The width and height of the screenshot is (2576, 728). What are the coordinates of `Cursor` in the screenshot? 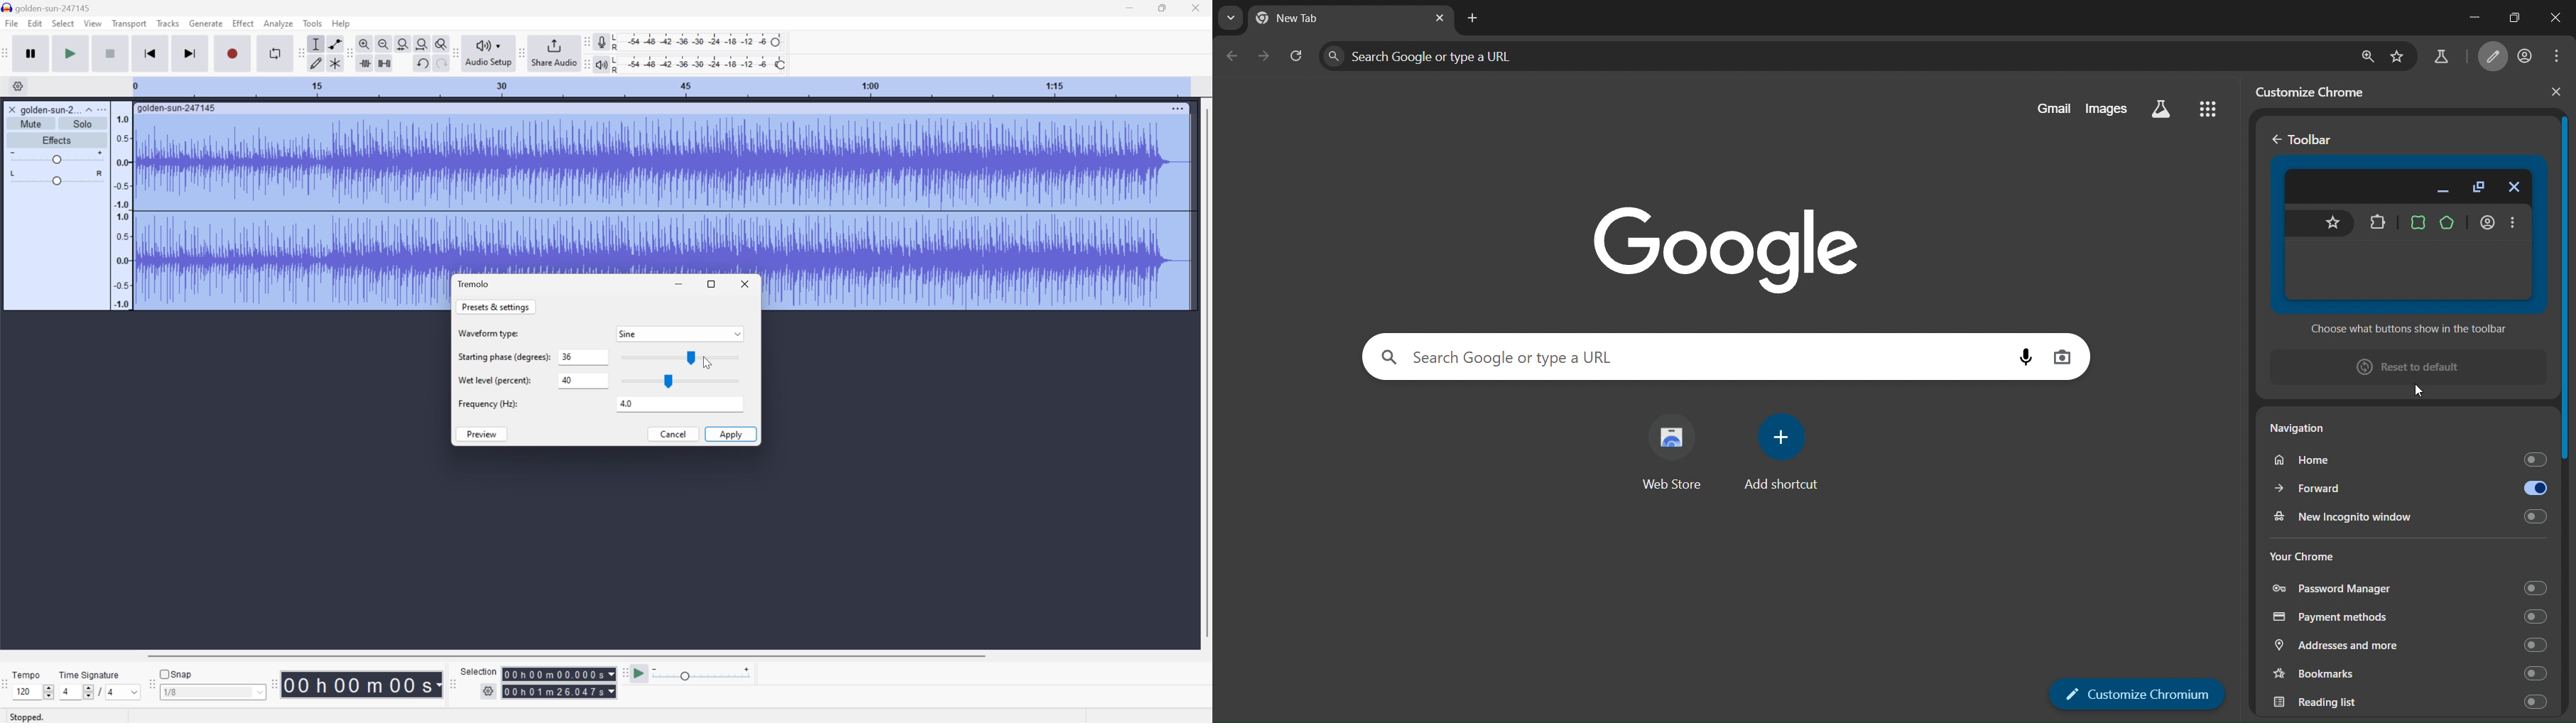 It's located at (707, 363).